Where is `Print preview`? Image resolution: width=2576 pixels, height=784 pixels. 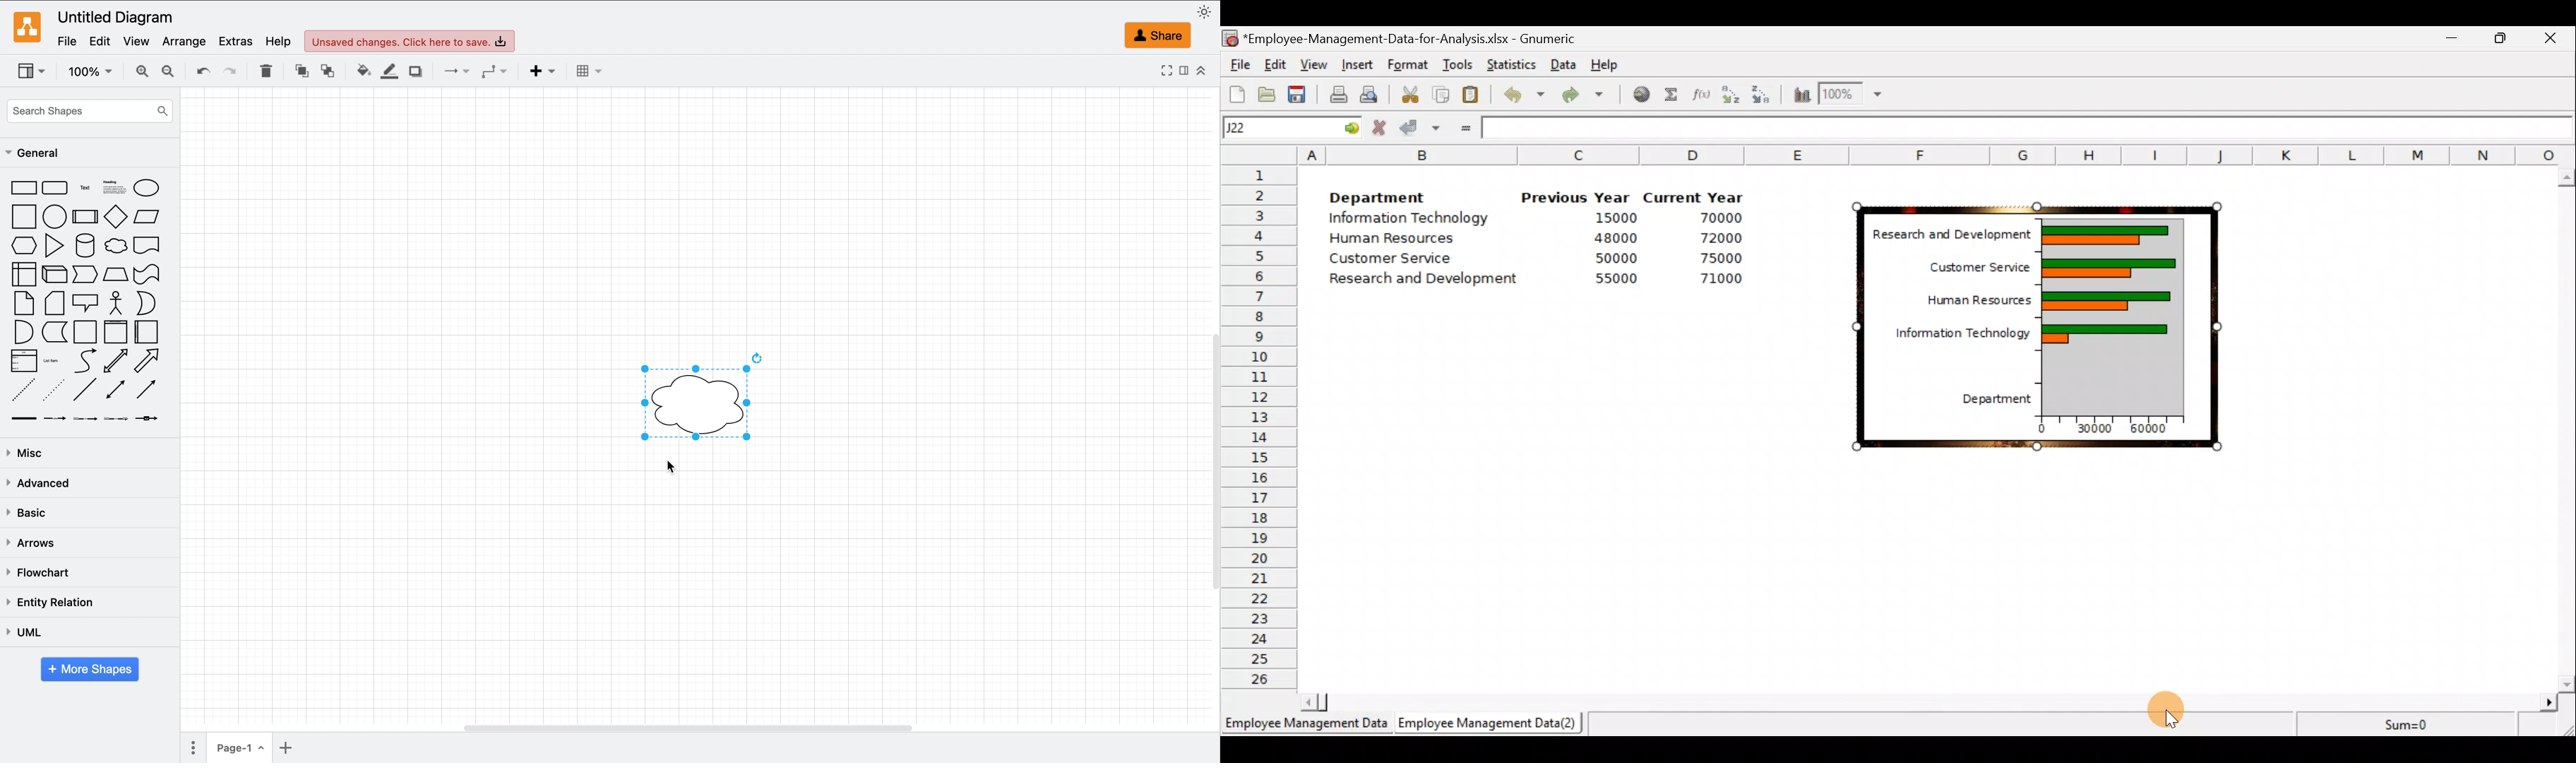 Print preview is located at coordinates (1370, 94).